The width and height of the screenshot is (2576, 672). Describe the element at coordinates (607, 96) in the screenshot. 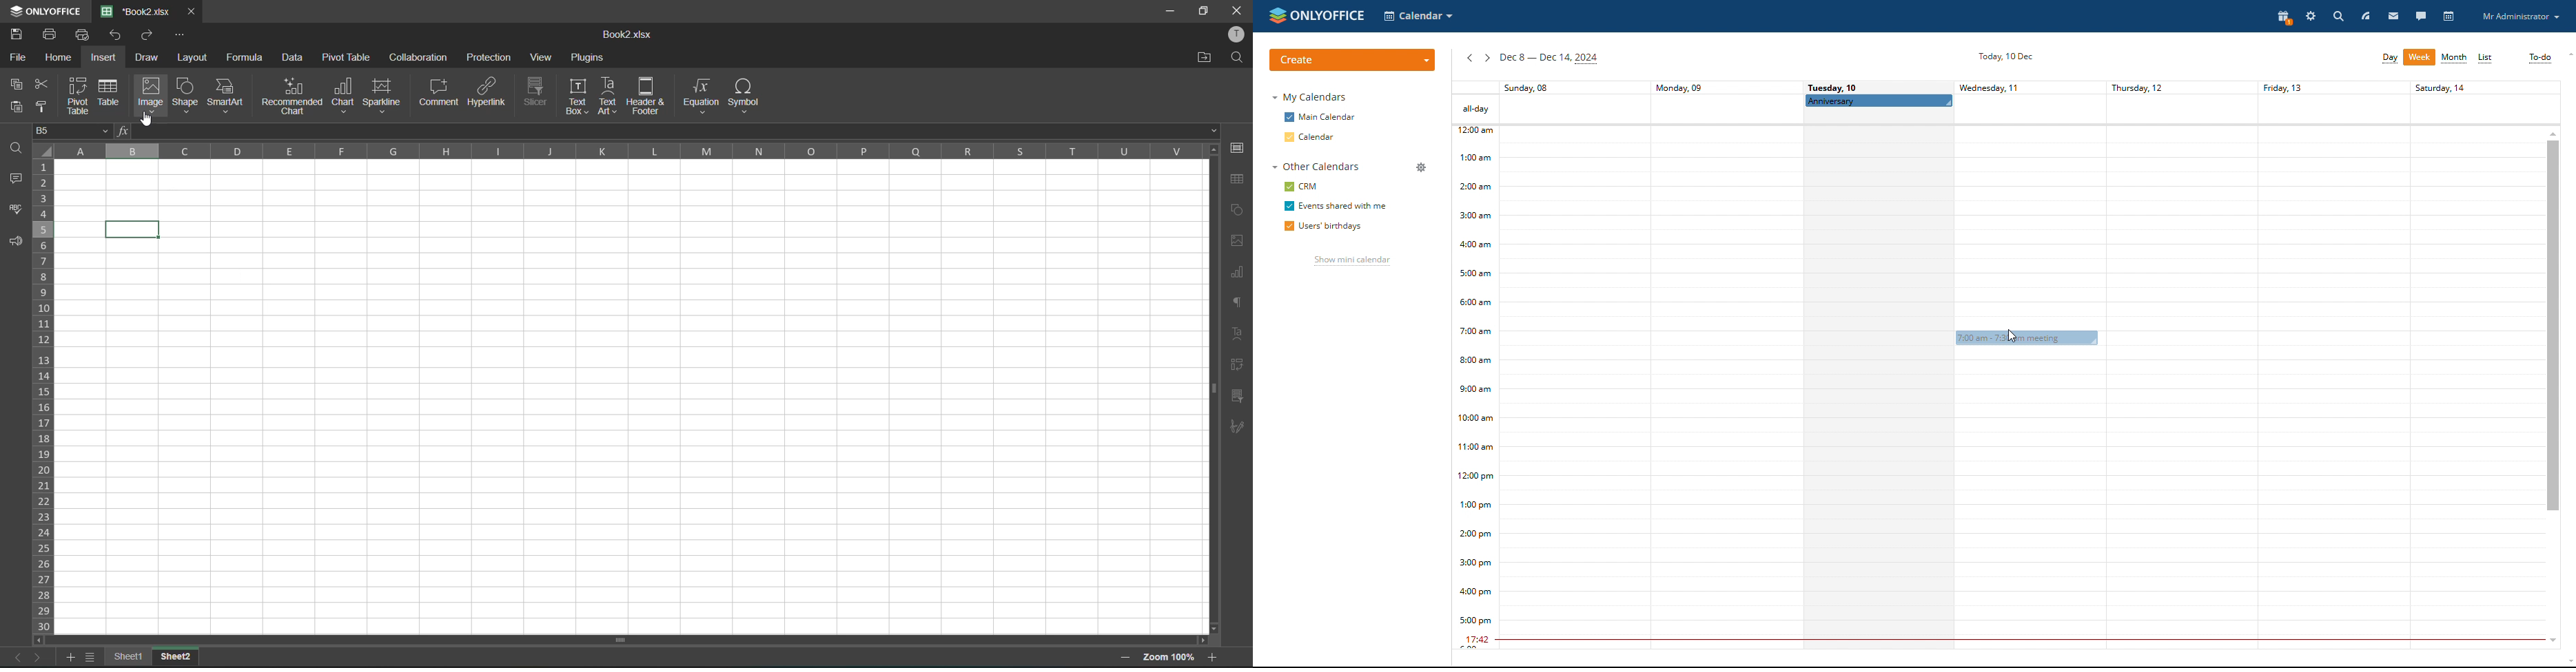

I see `text art` at that location.